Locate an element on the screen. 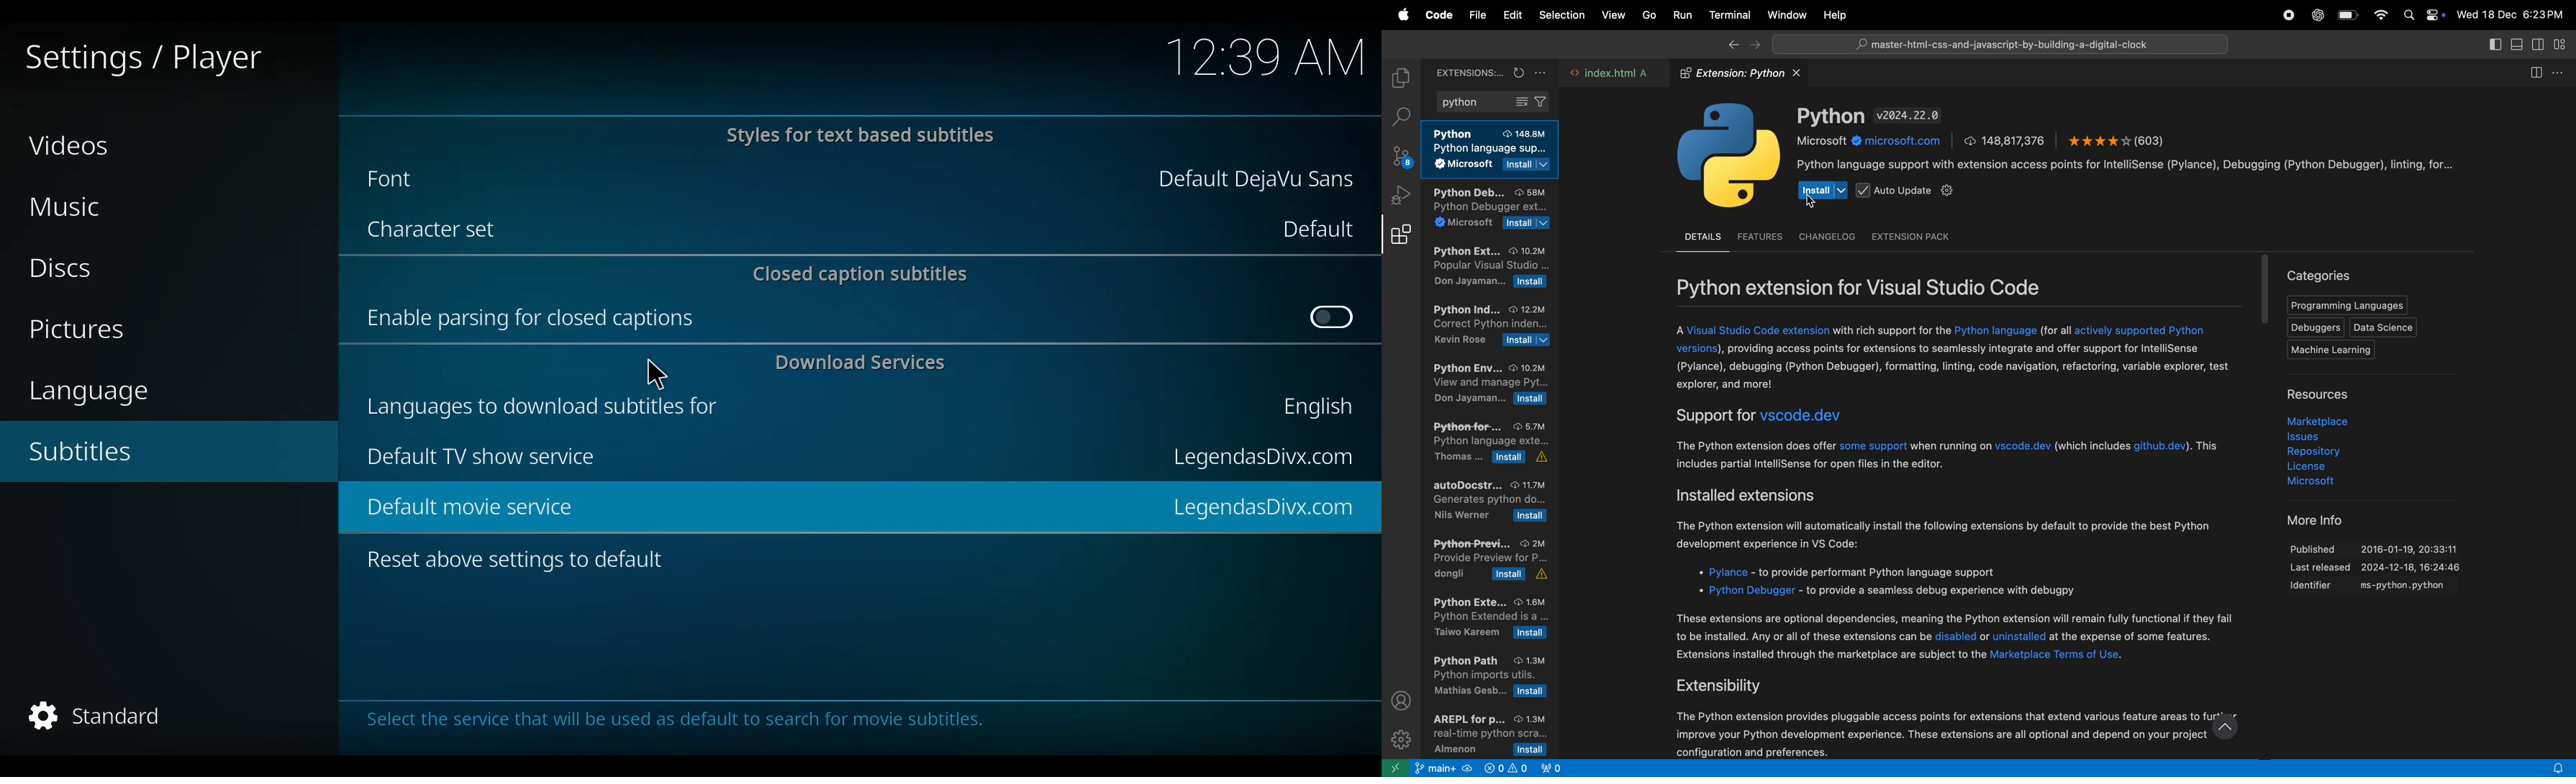  Lengedas.Dix.com is located at coordinates (1269, 505).